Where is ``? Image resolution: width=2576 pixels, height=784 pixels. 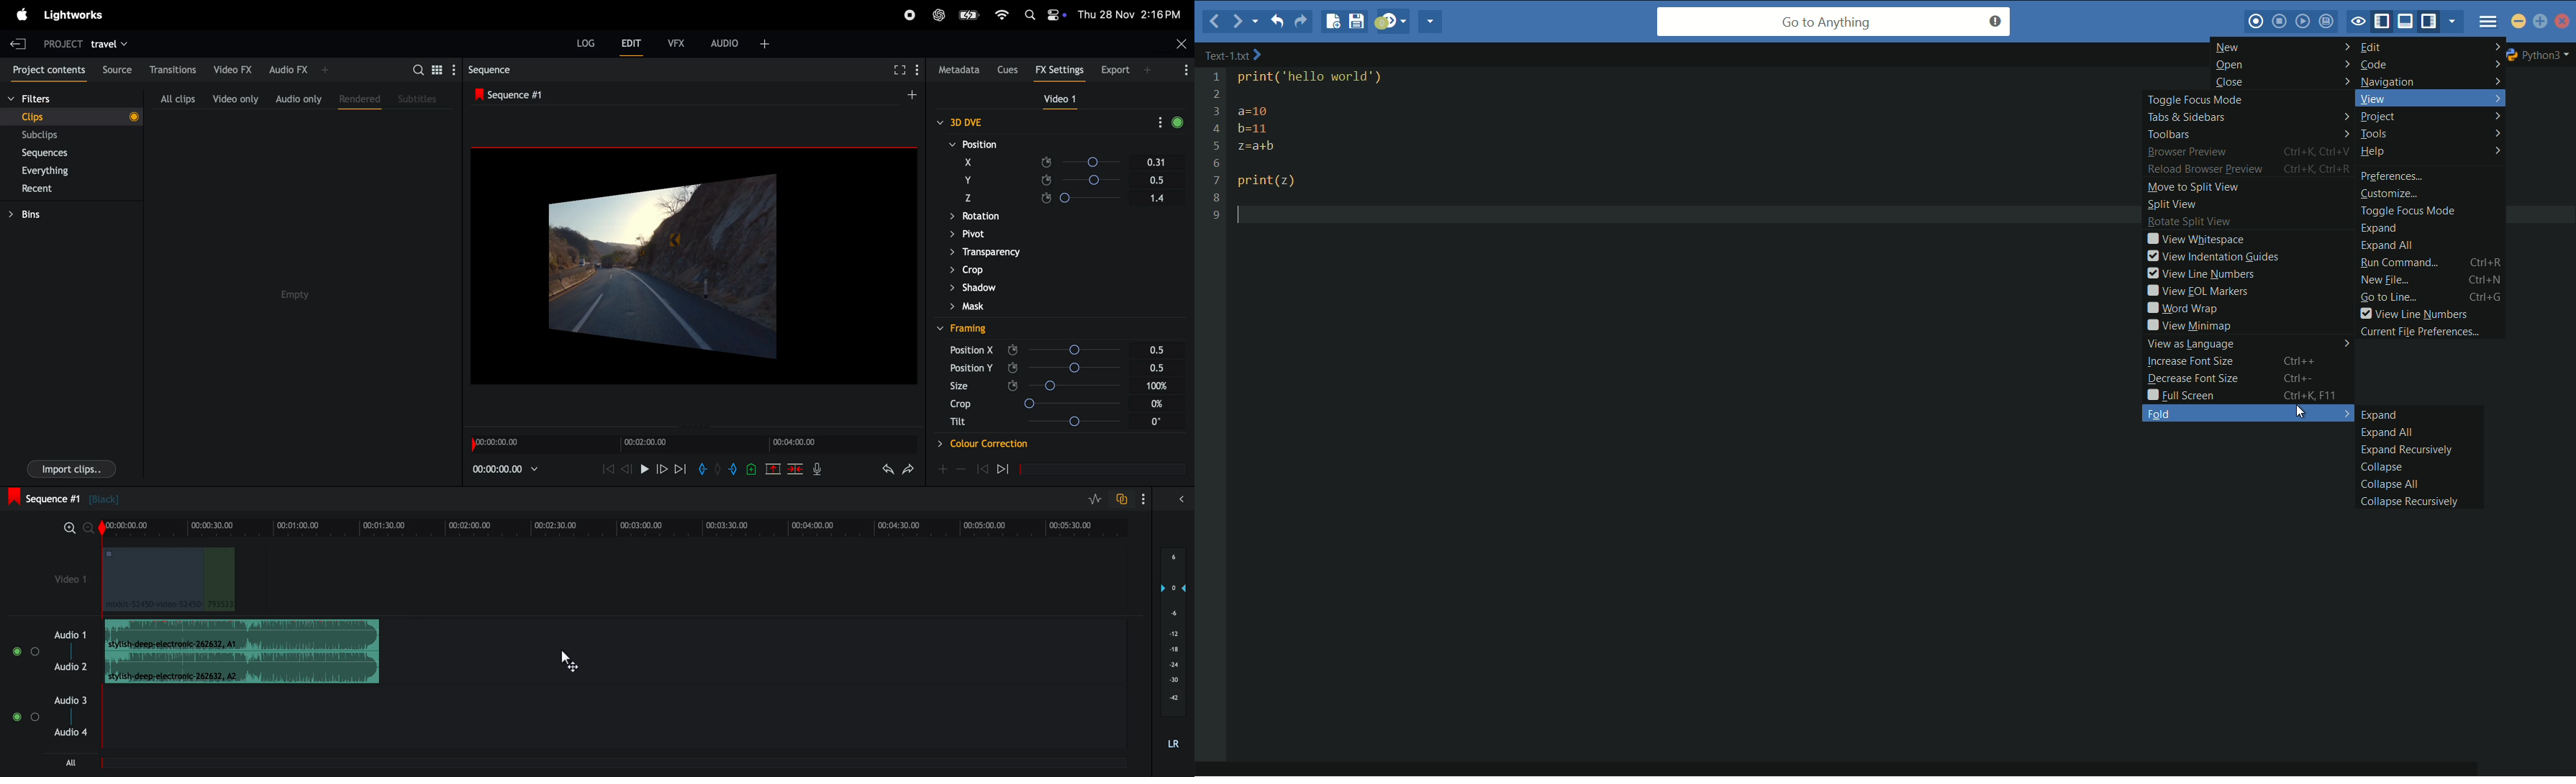
 is located at coordinates (1160, 367).